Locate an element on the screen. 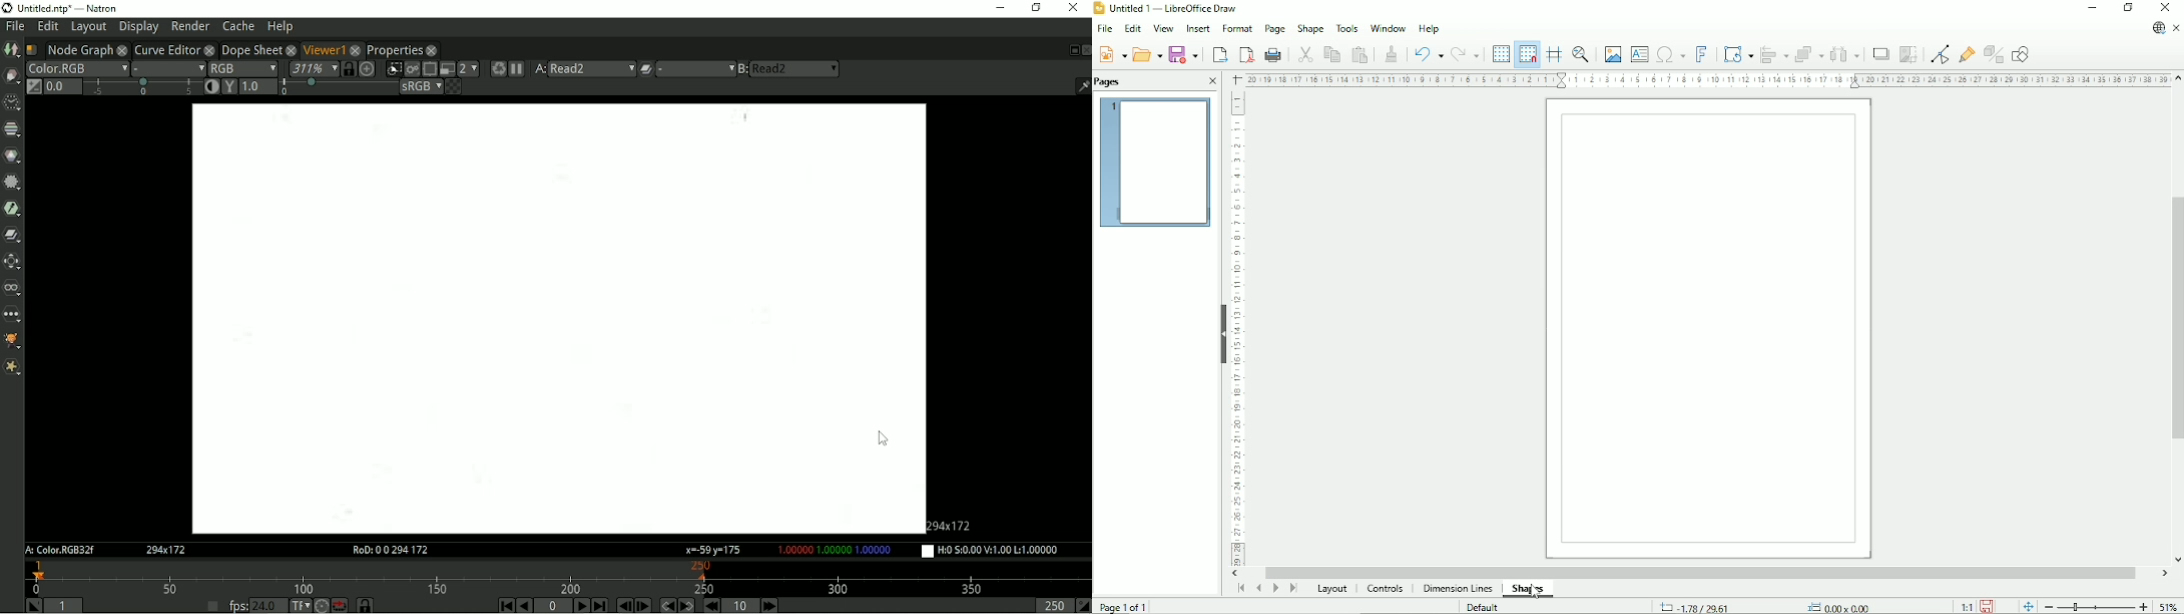  Horizontal scale is located at coordinates (1705, 80).